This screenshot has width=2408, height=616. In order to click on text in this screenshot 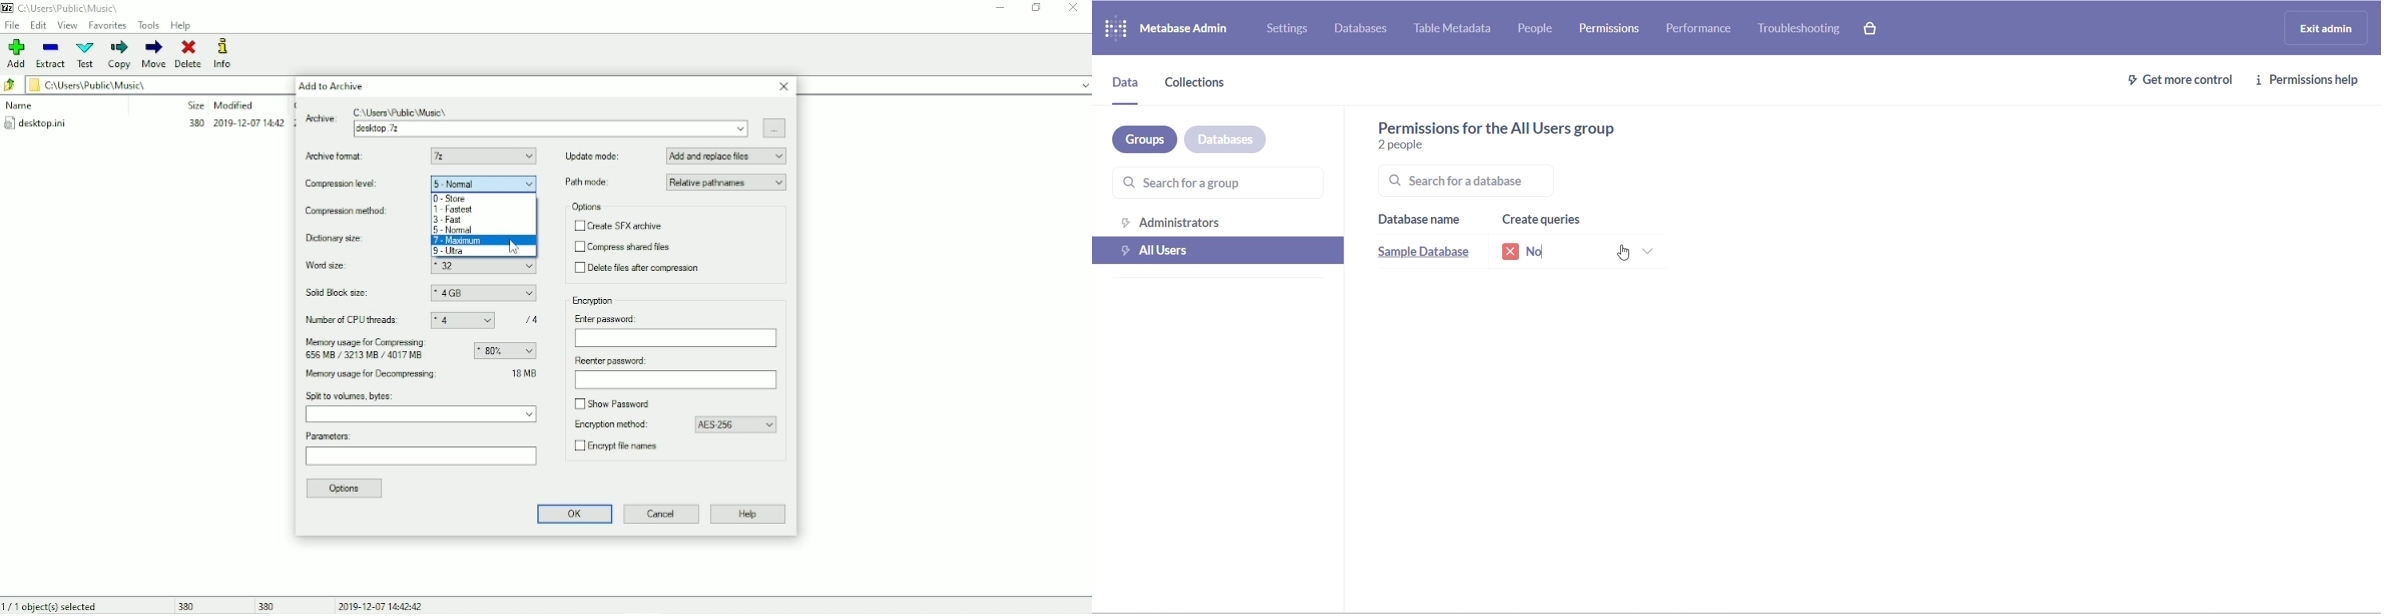, I will do `click(1492, 127)`.